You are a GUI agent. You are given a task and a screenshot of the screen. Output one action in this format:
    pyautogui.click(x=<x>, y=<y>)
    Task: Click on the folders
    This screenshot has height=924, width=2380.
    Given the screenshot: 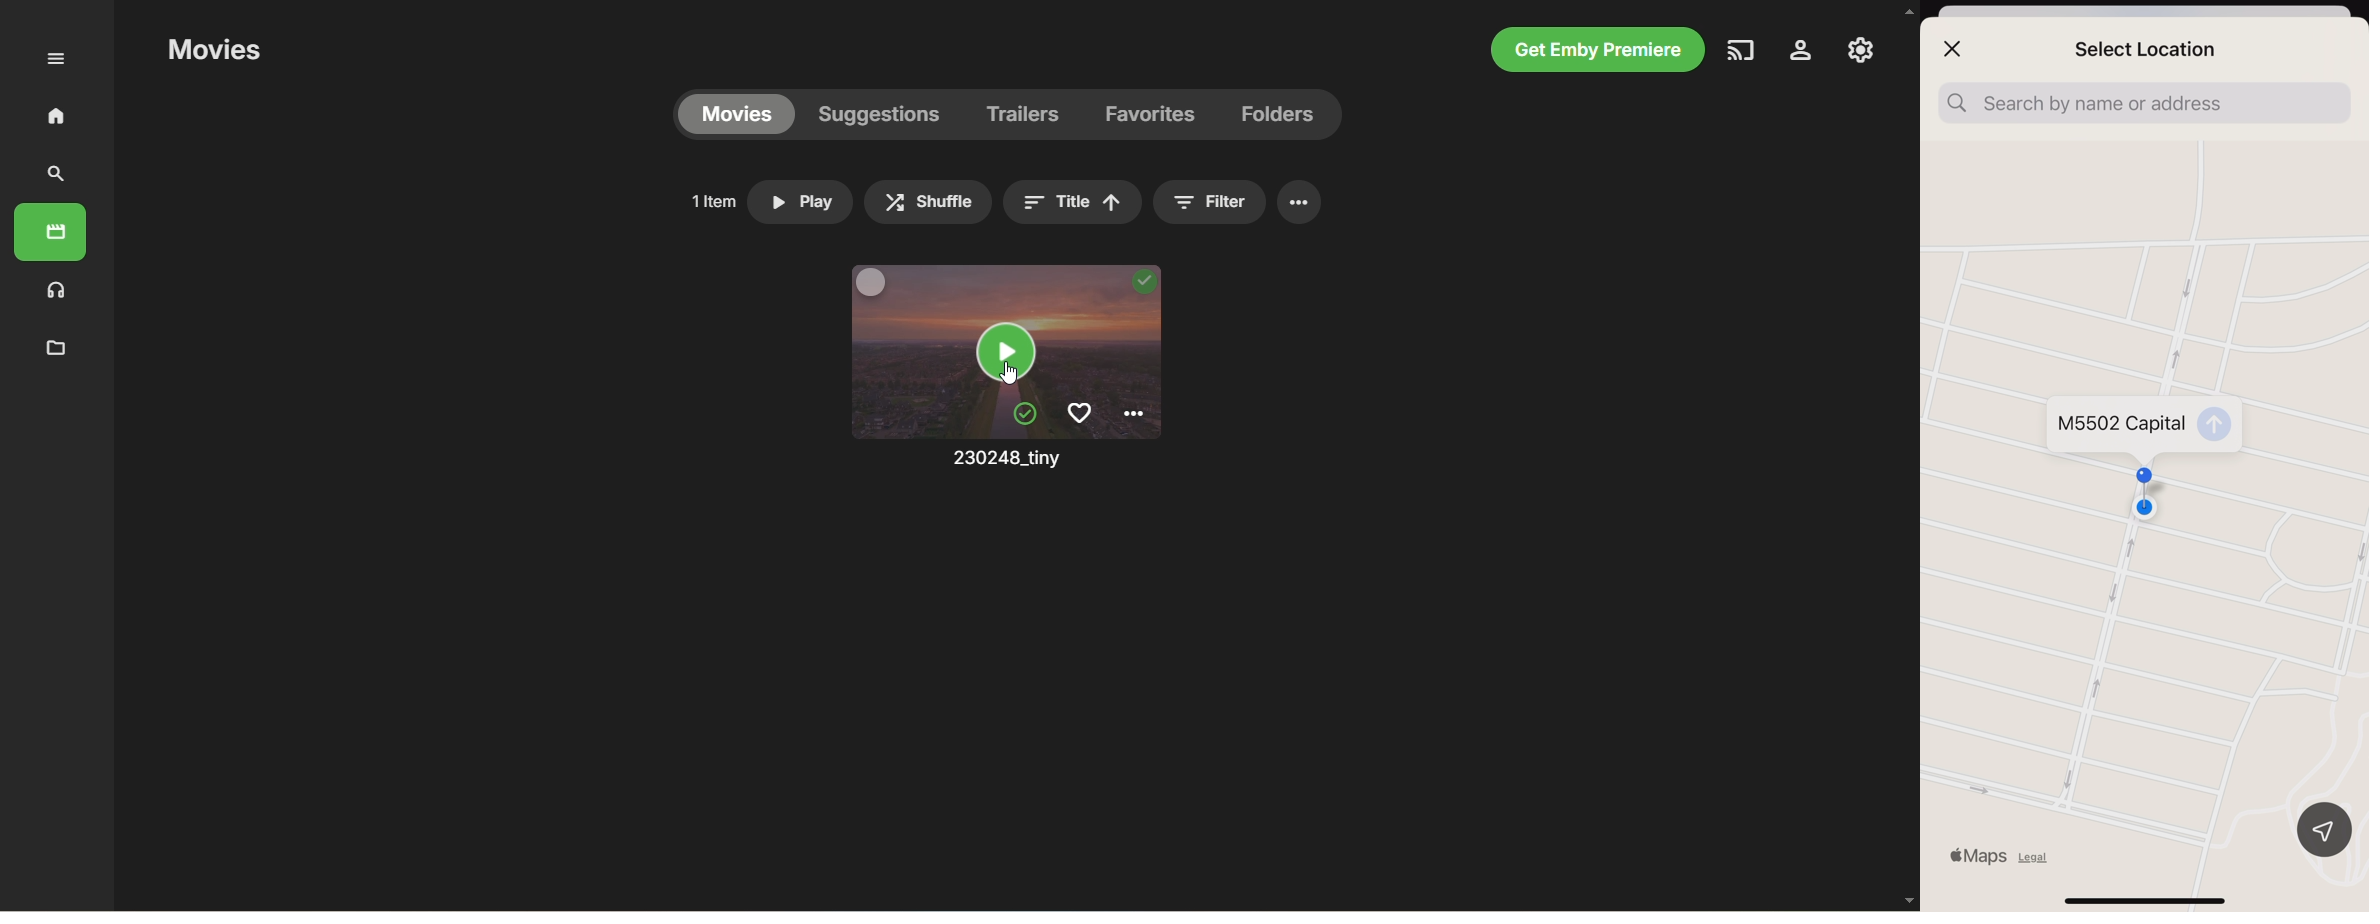 What is the action you would take?
    pyautogui.click(x=1277, y=115)
    